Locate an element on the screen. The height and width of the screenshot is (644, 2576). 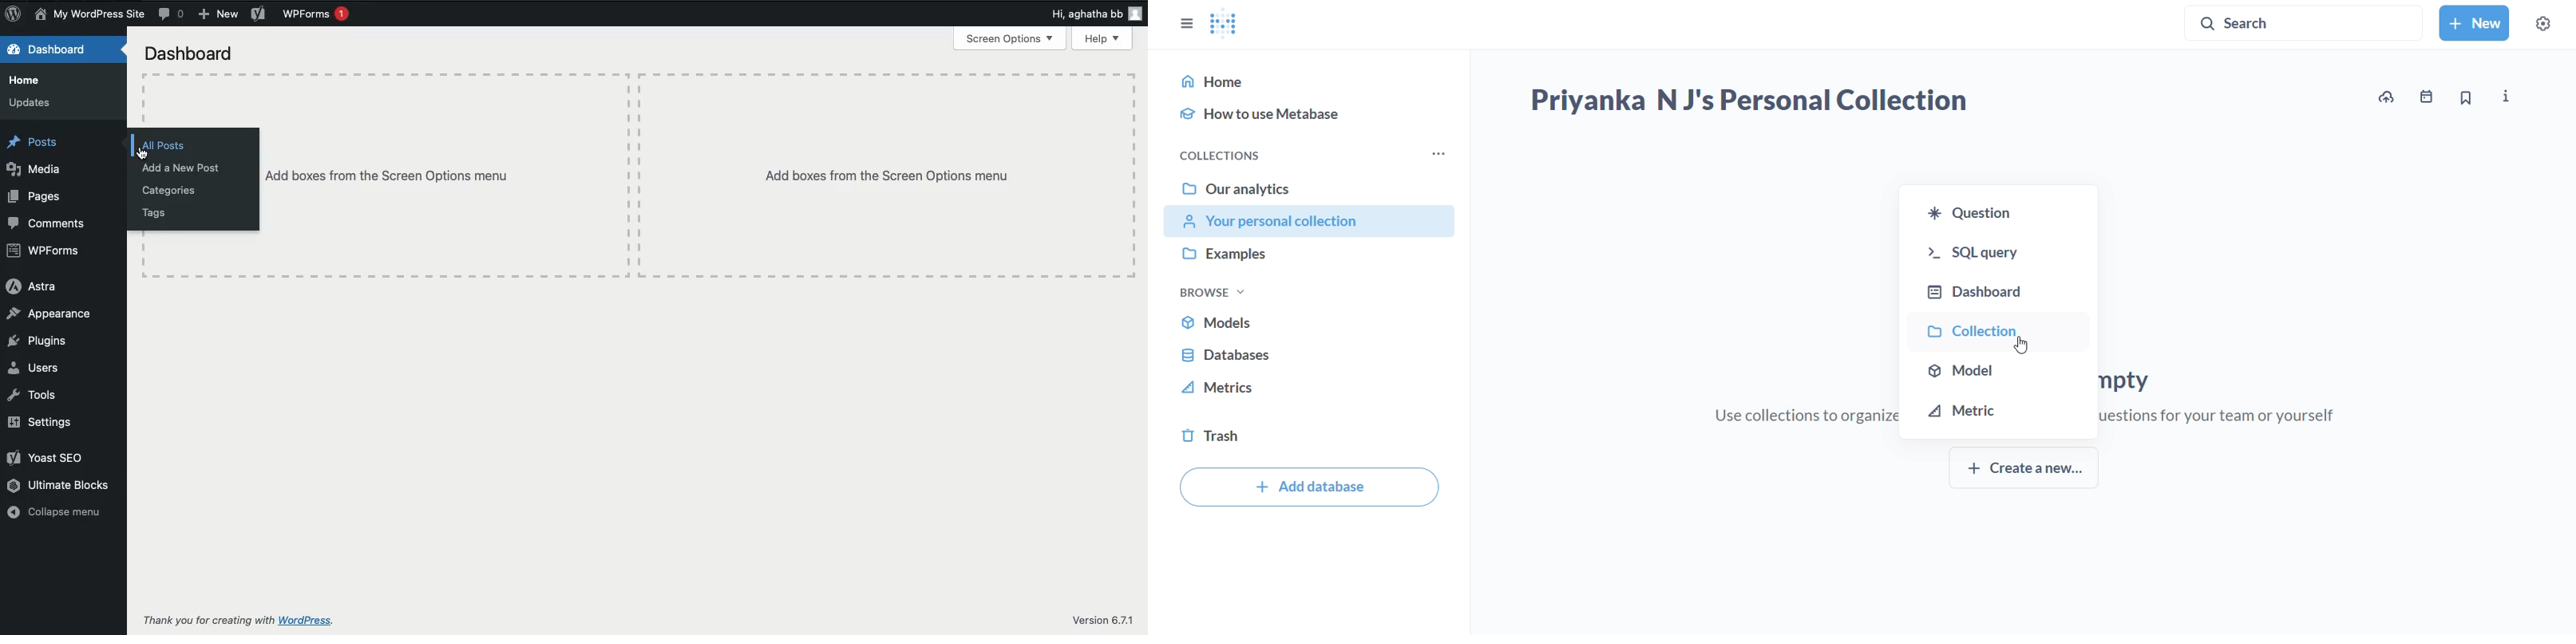
Users is located at coordinates (35, 368).